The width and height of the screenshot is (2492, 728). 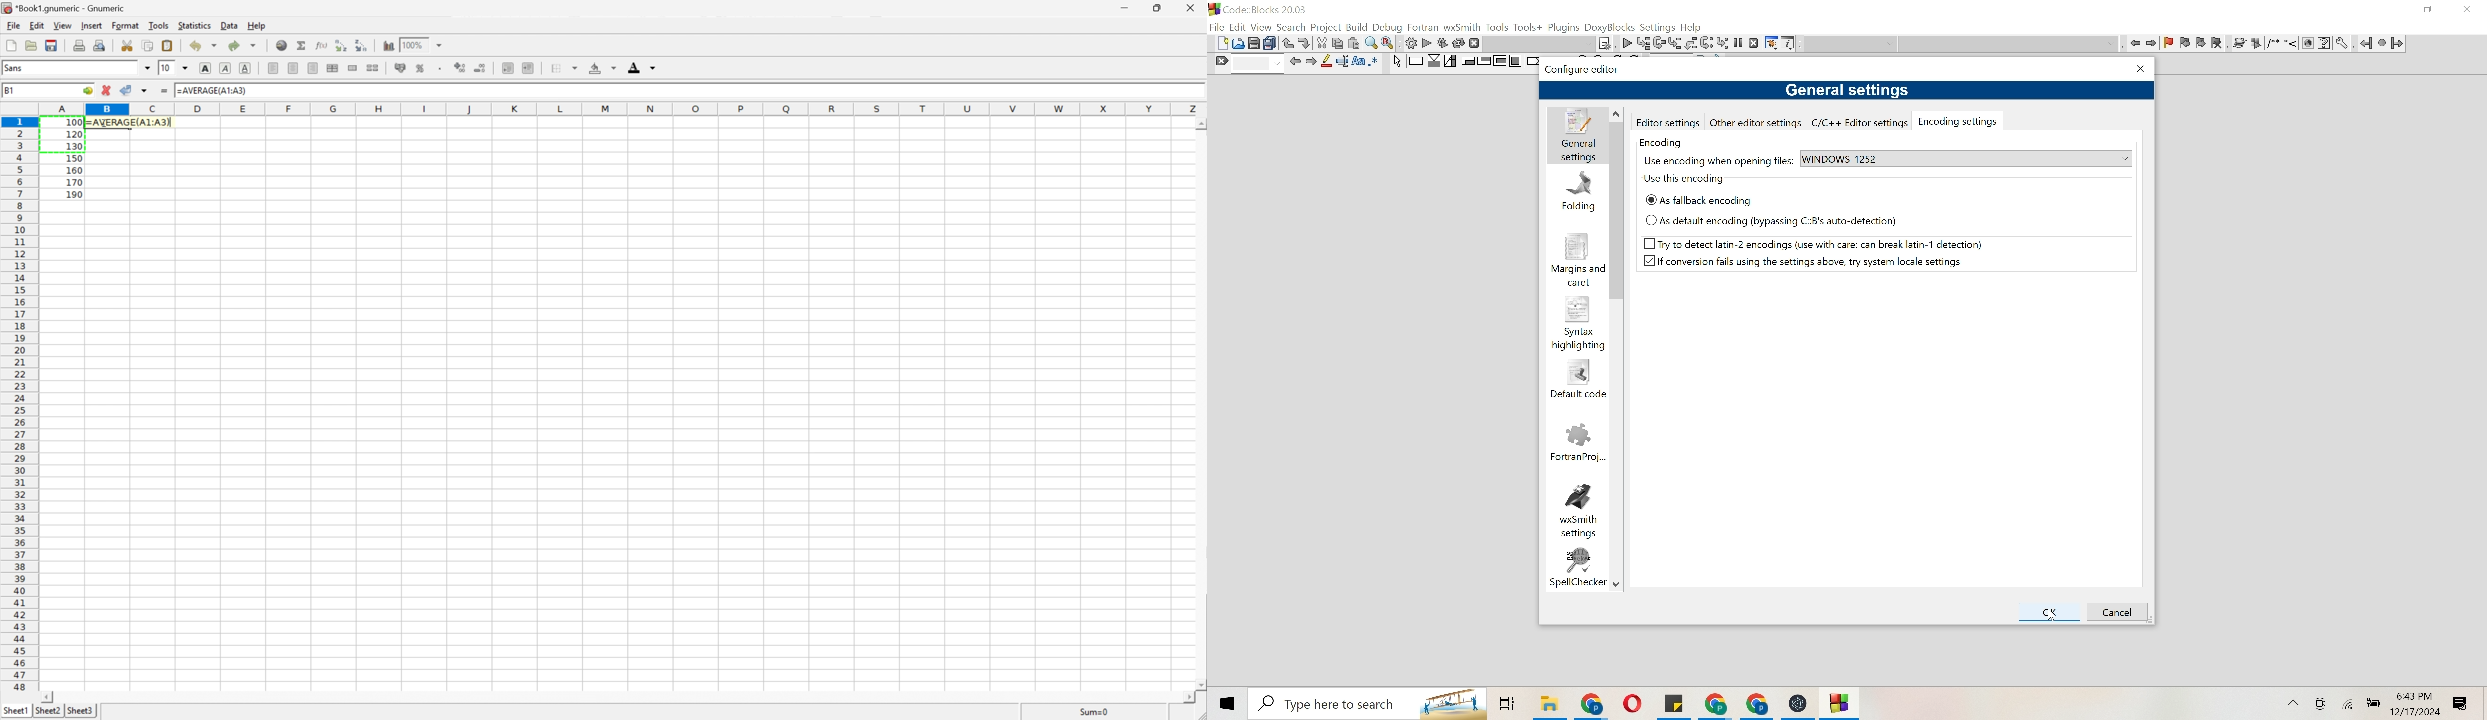 What do you see at coordinates (2364, 43) in the screenshot?
I see `Go Back` at bounding box center [2364, 43].